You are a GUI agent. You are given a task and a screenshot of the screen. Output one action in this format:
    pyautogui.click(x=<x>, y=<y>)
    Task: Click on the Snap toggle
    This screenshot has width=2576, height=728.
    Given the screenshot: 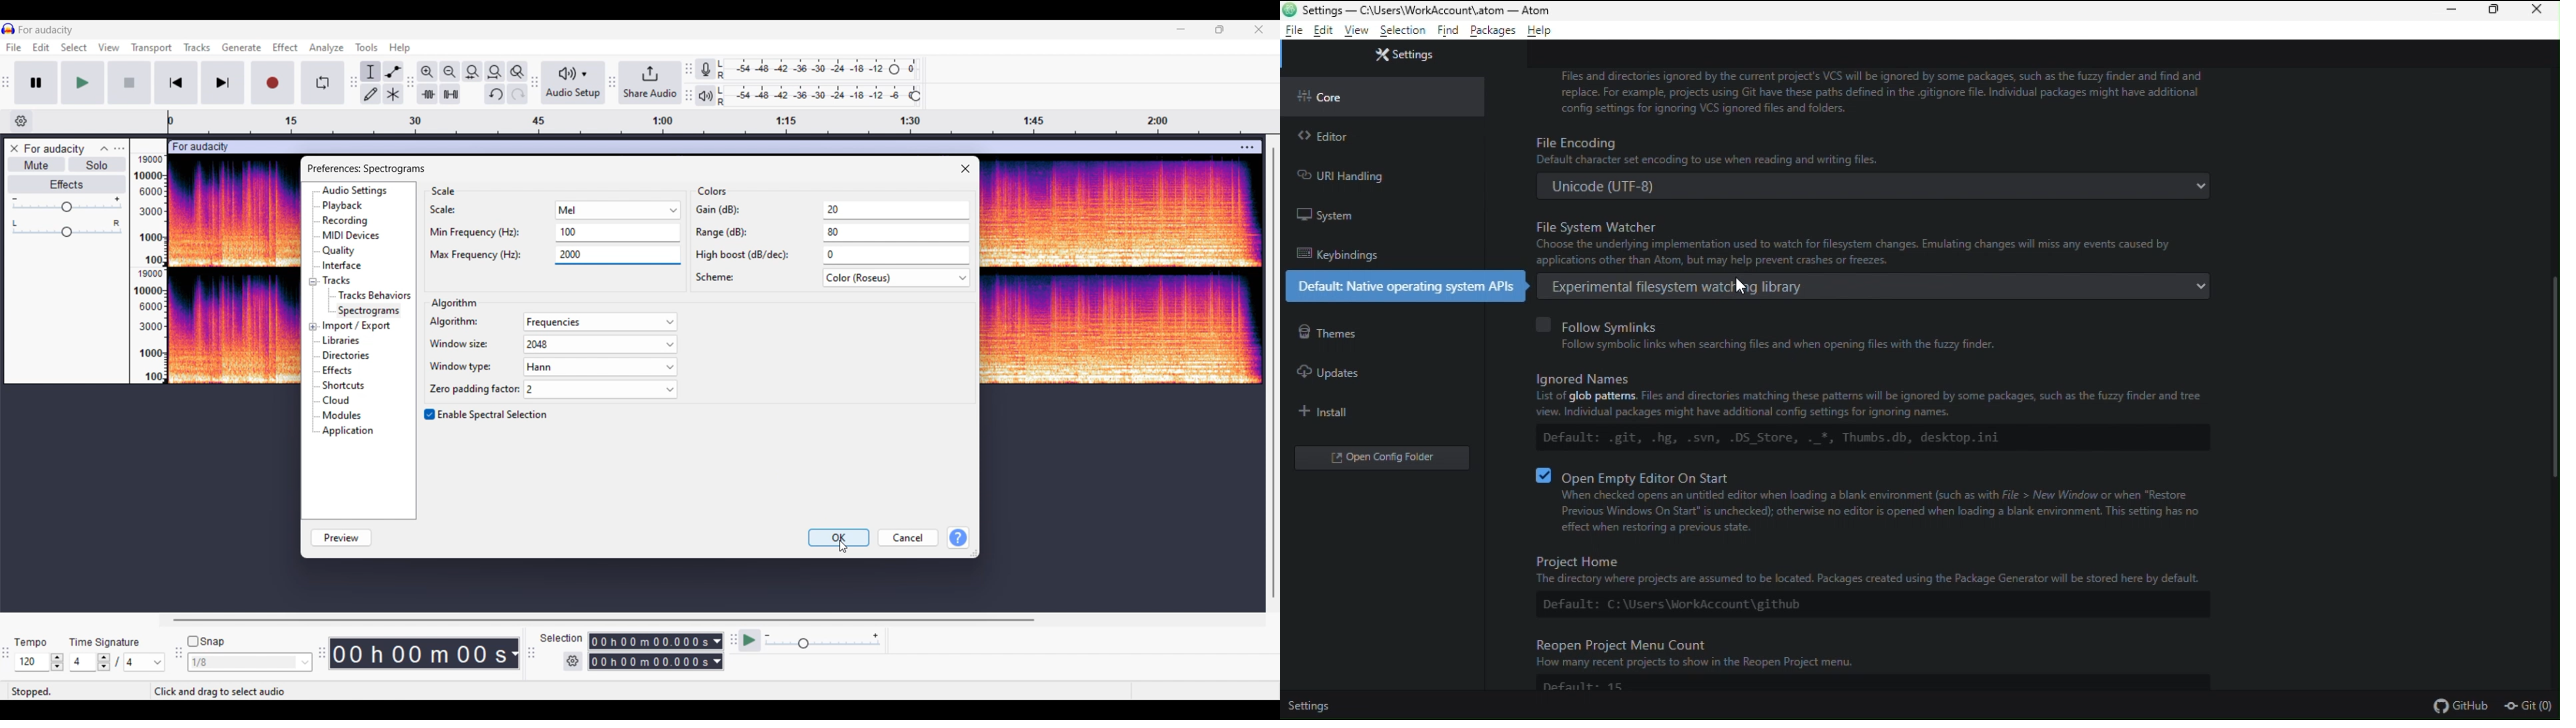 What is the action you would take?
    pyautogui.click(x=206, y=641)
    